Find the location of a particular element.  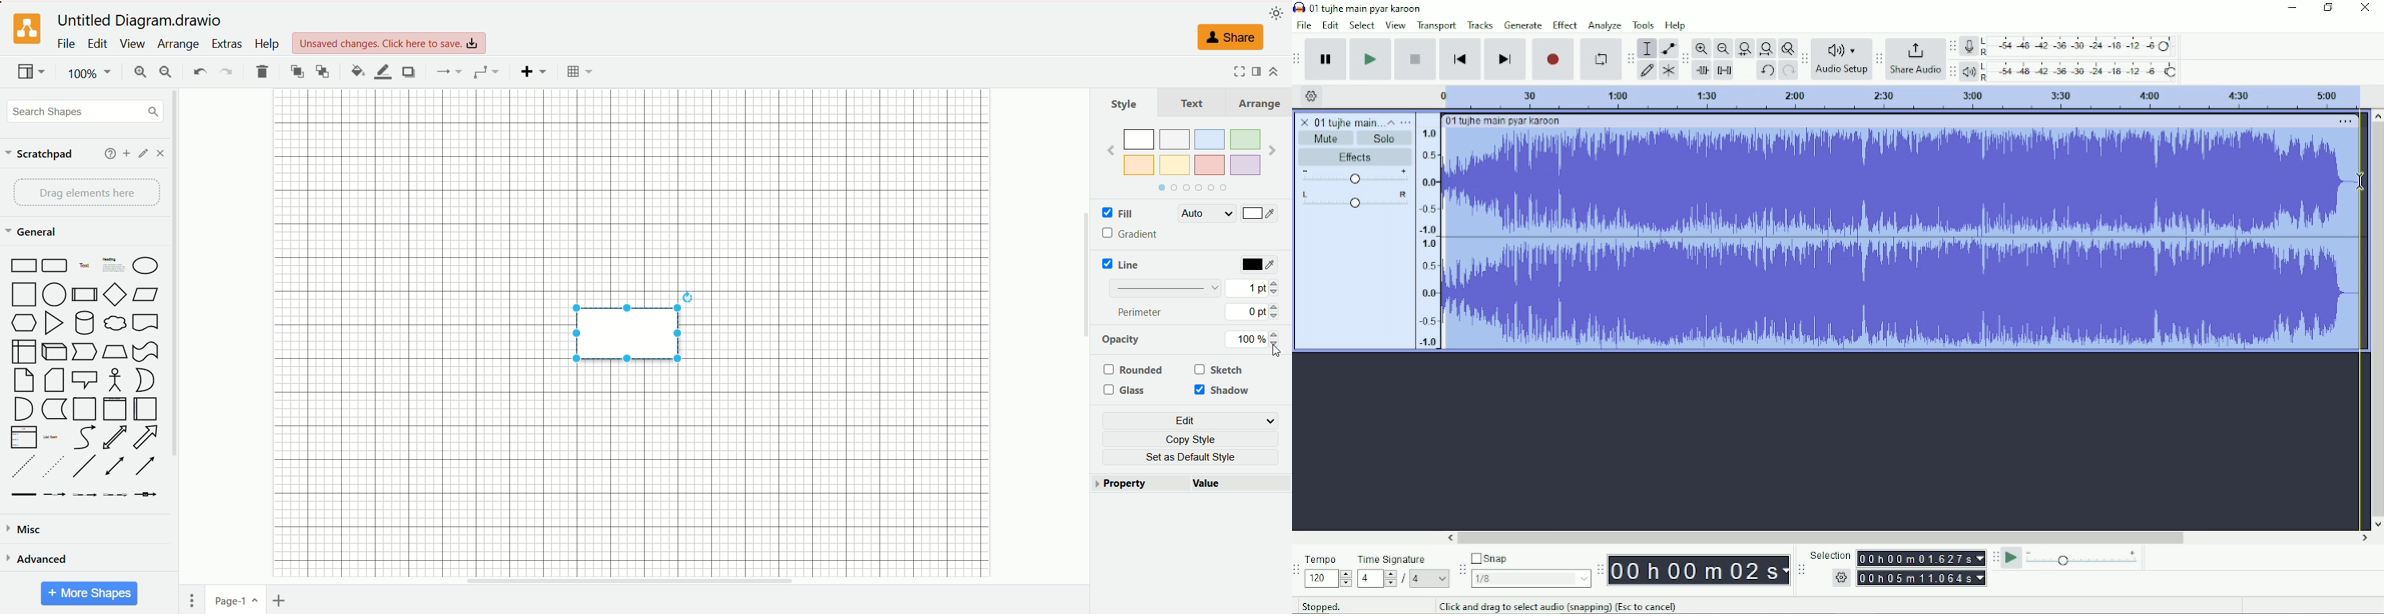

4 is located at coordinates (1377, 579).